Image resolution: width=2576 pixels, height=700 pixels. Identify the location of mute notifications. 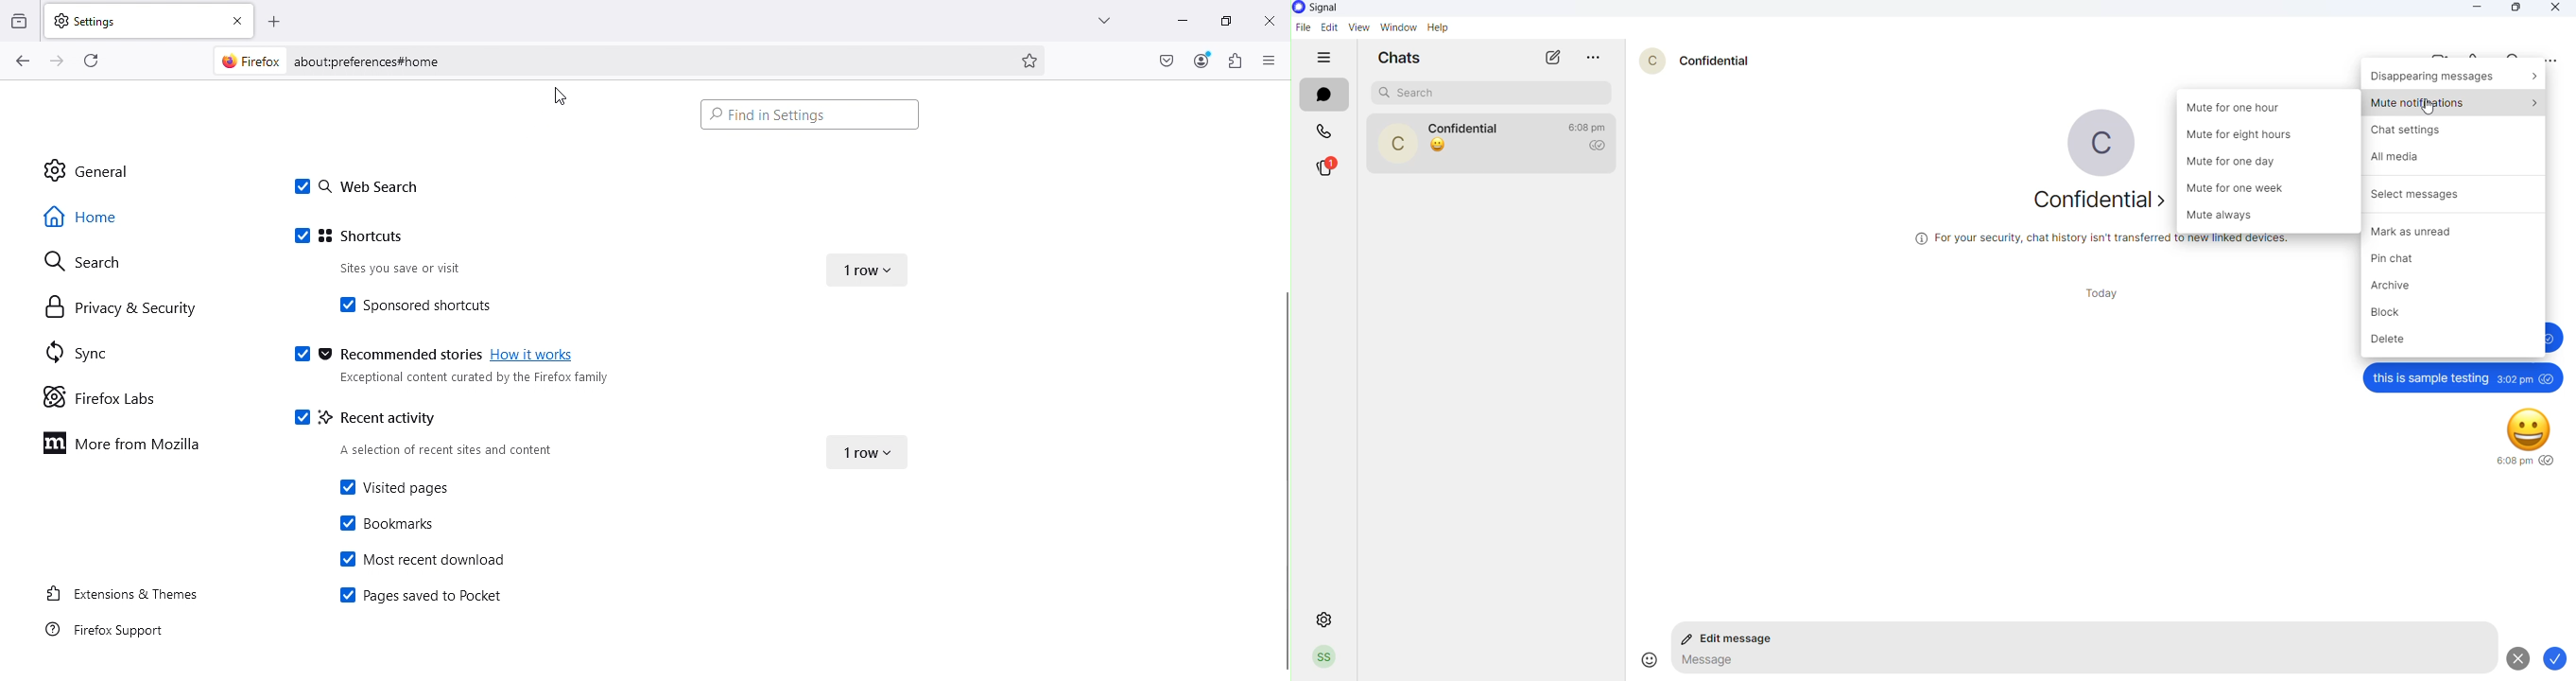
(2454, 102).